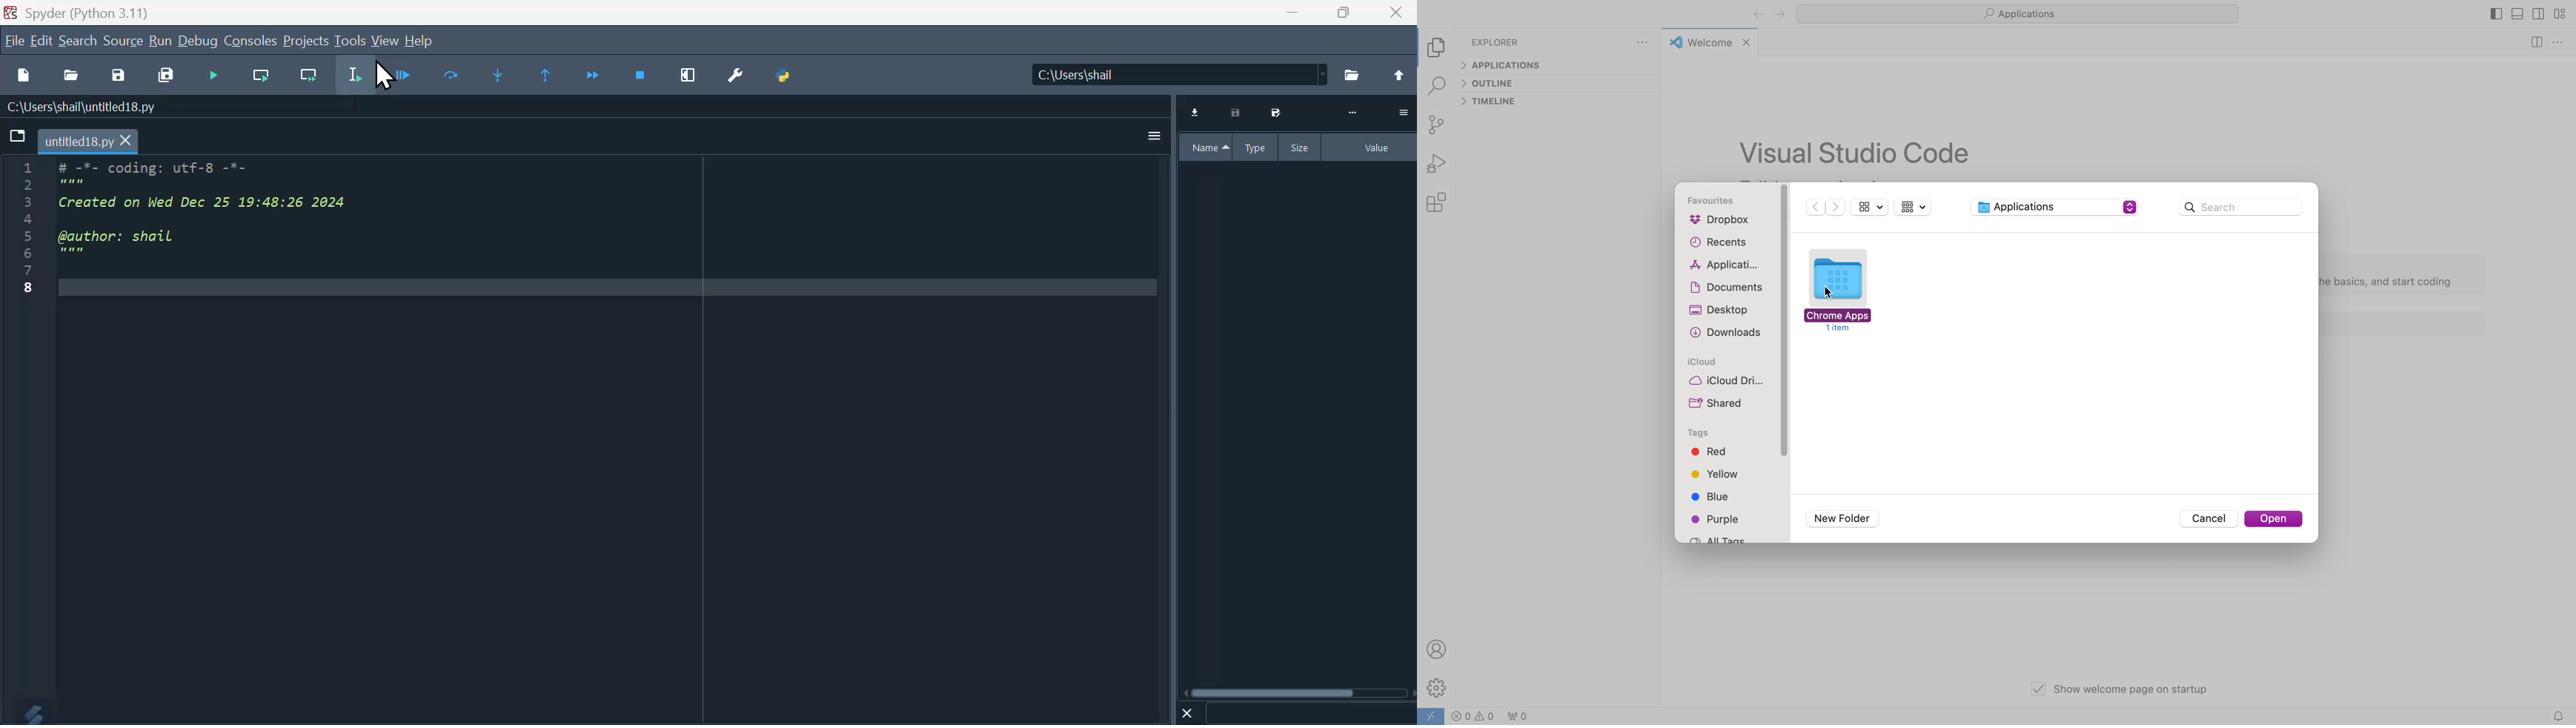 The image size is (2576, 728). What do you see at coordinates (1237, 113) in the screenshot?
I see `Print` at bounding box center [1237, 113].